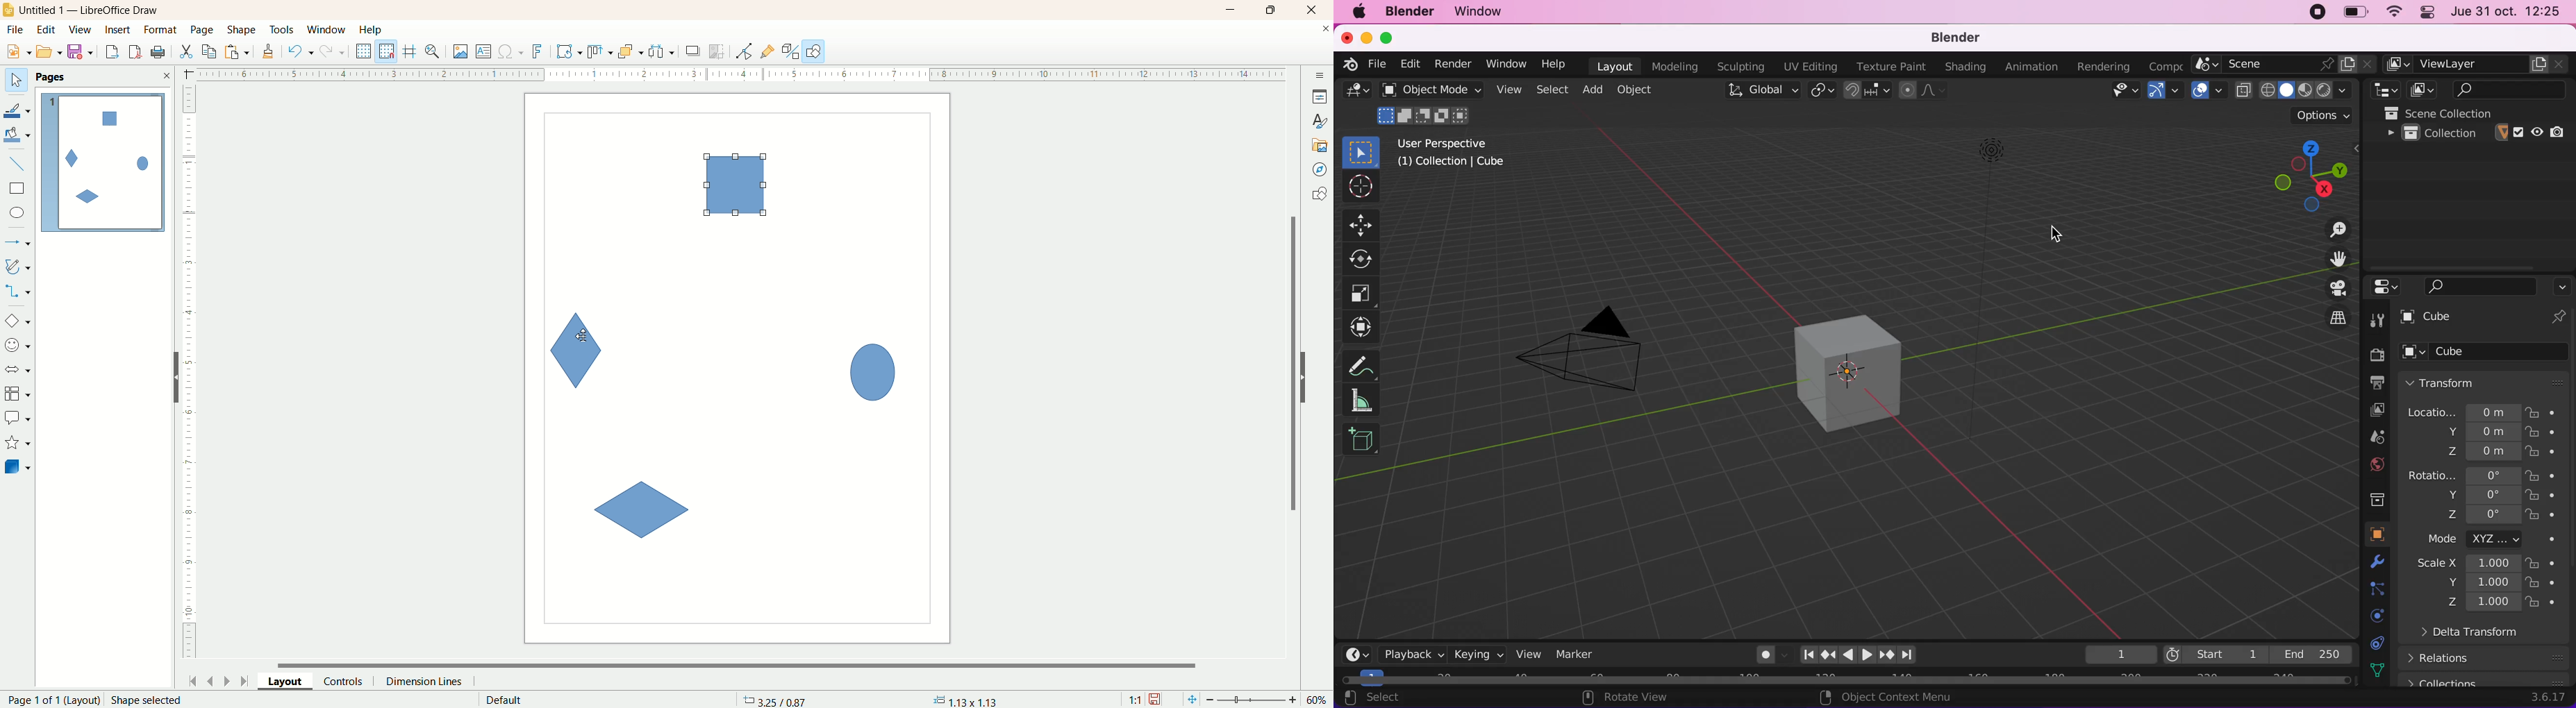 This screenshot has width=2576, height=728. I want to click on delta transform, so click(2496, 636).